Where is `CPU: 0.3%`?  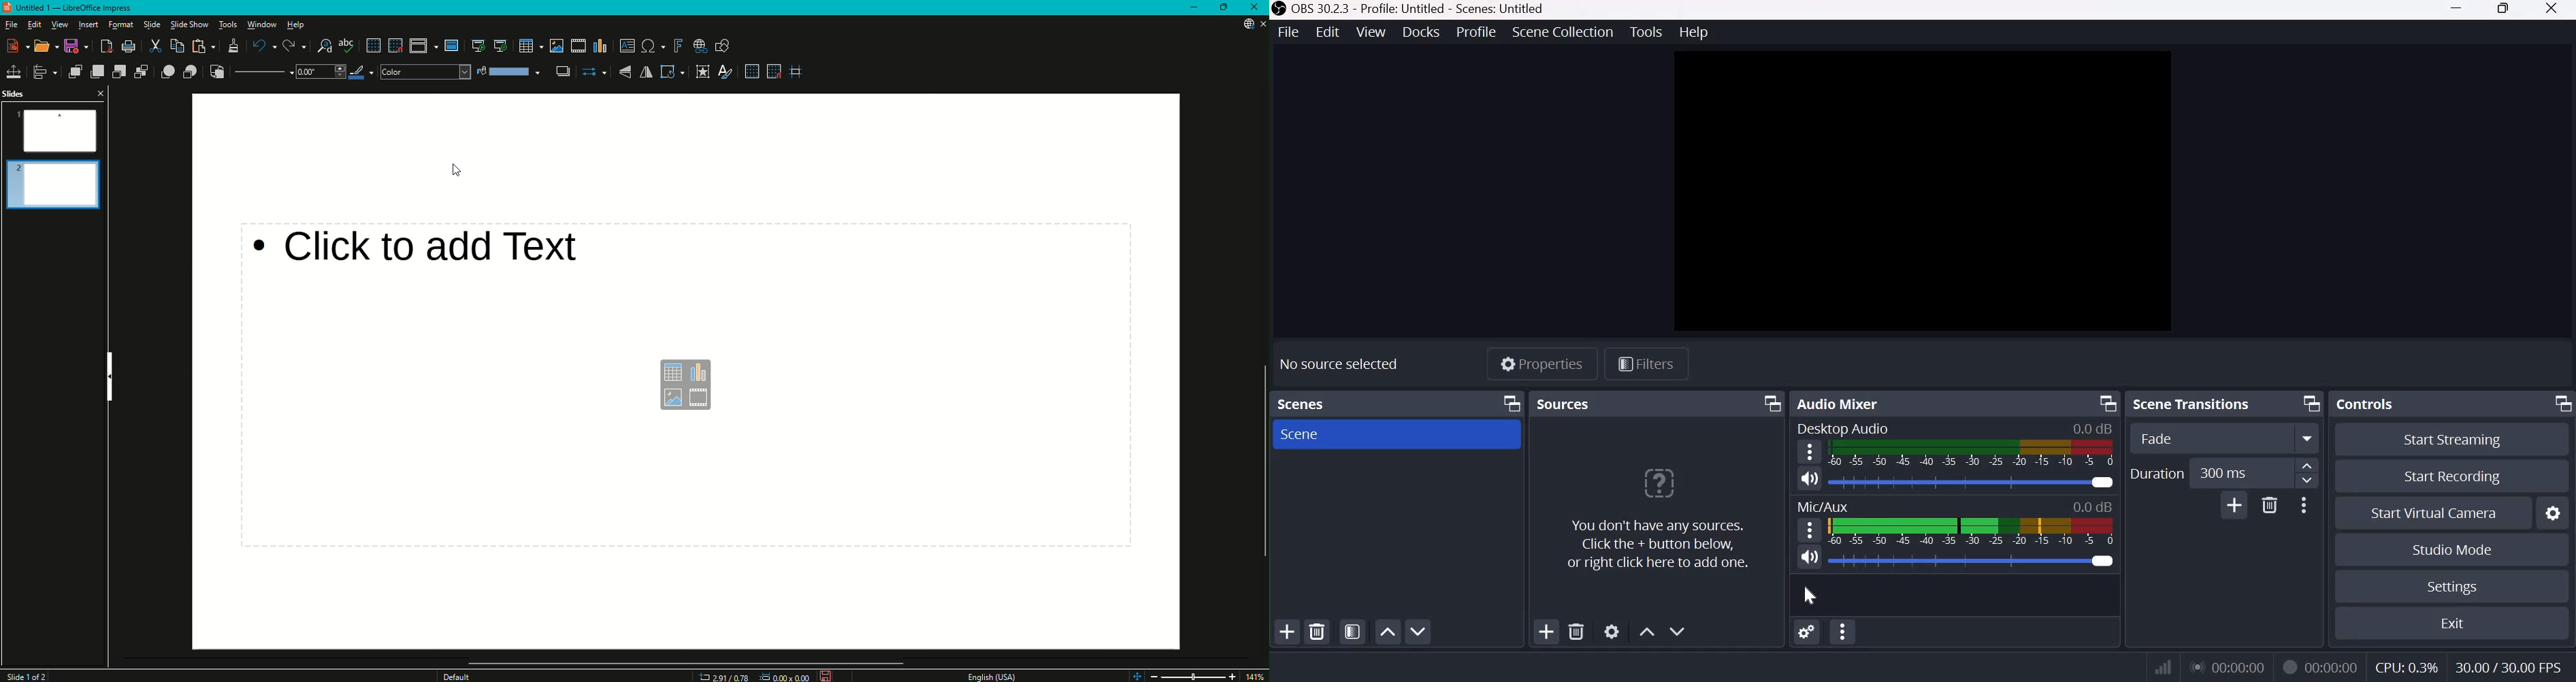 CPU: 0.3% is located at coordinates (2406, 664).